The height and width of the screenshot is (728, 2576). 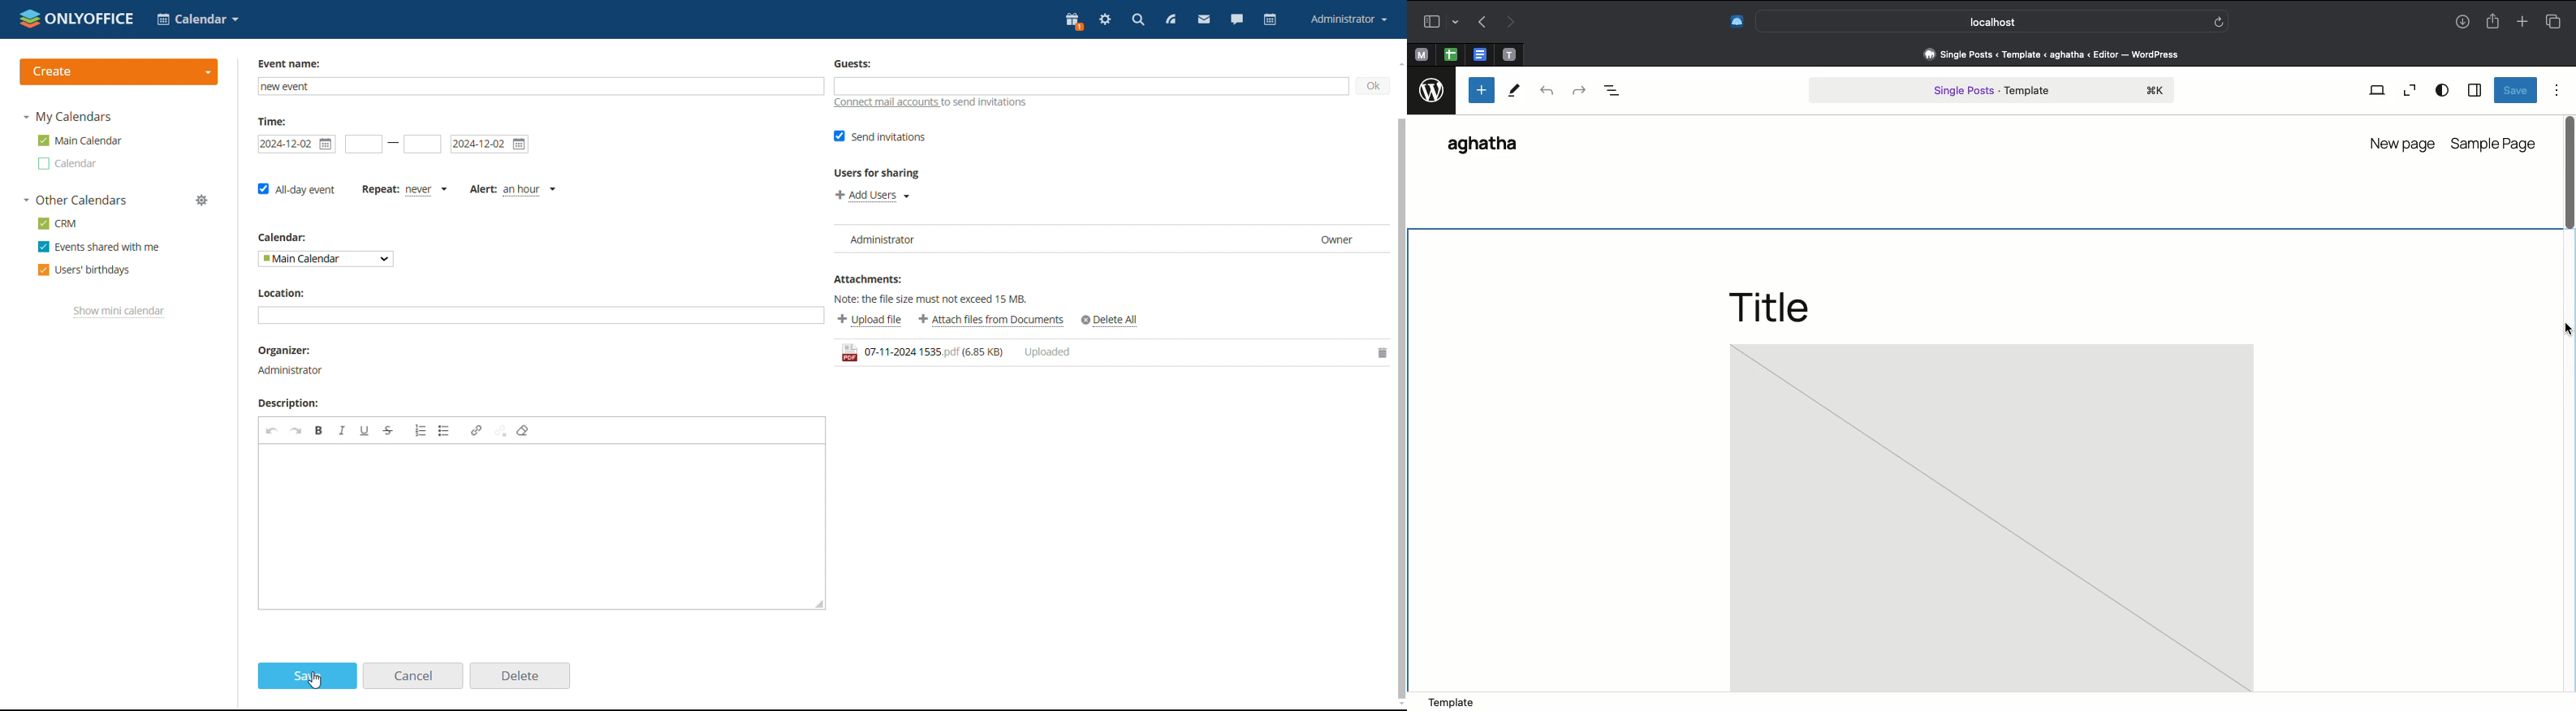 I want to click on add location, so click(x=540, y=316).